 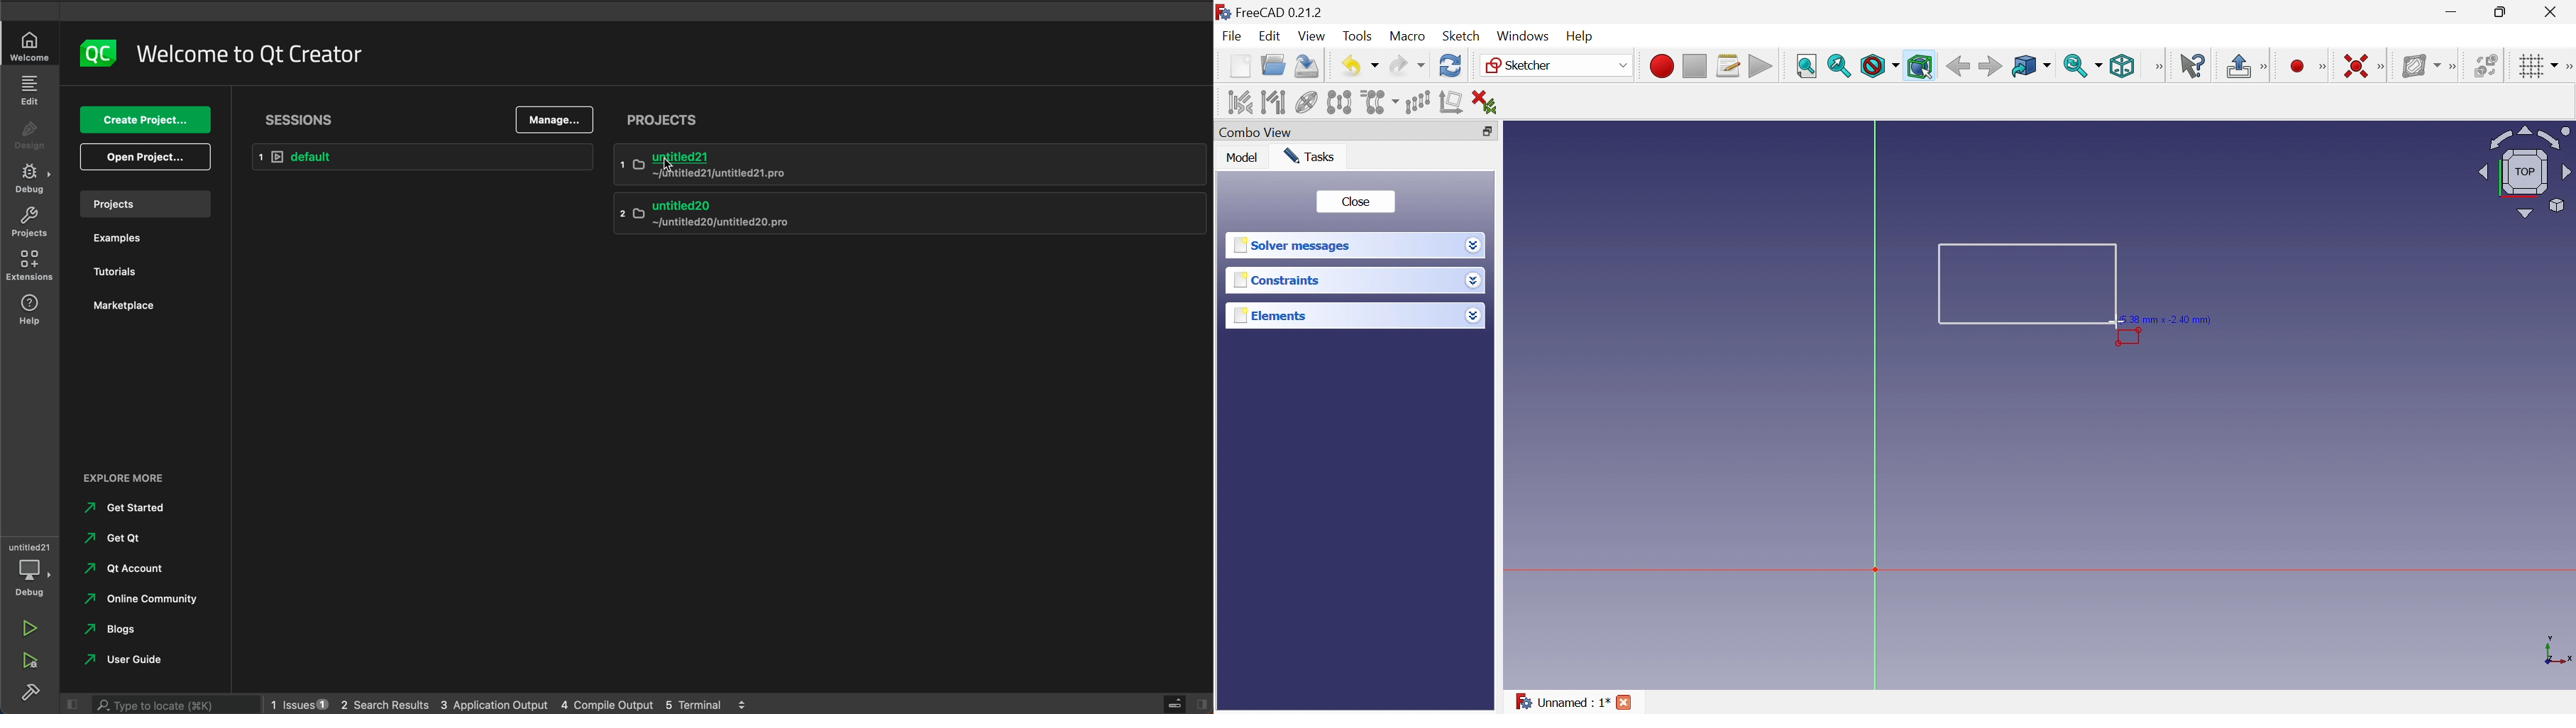 I want to click on [Sketcher B-spline tools], so click(x=2454, y=68).